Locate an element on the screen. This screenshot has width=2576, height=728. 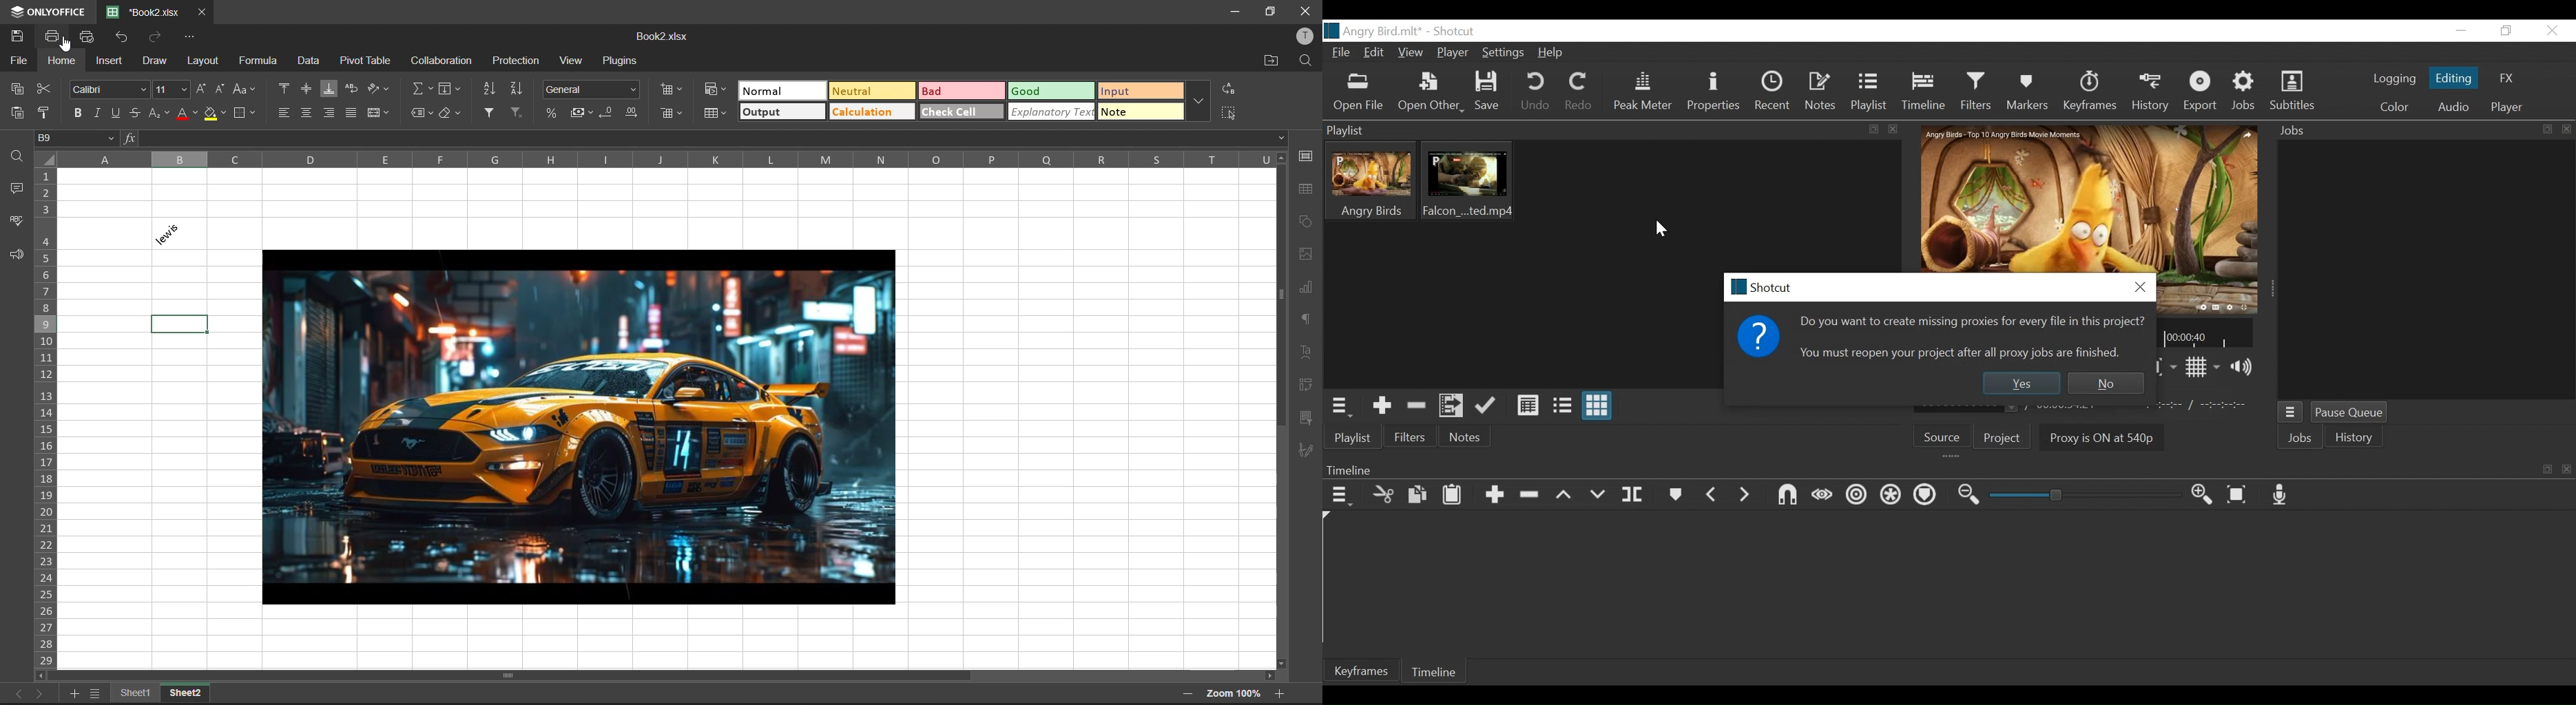
Scrub while dragging is located at coordinates (1821, 493).